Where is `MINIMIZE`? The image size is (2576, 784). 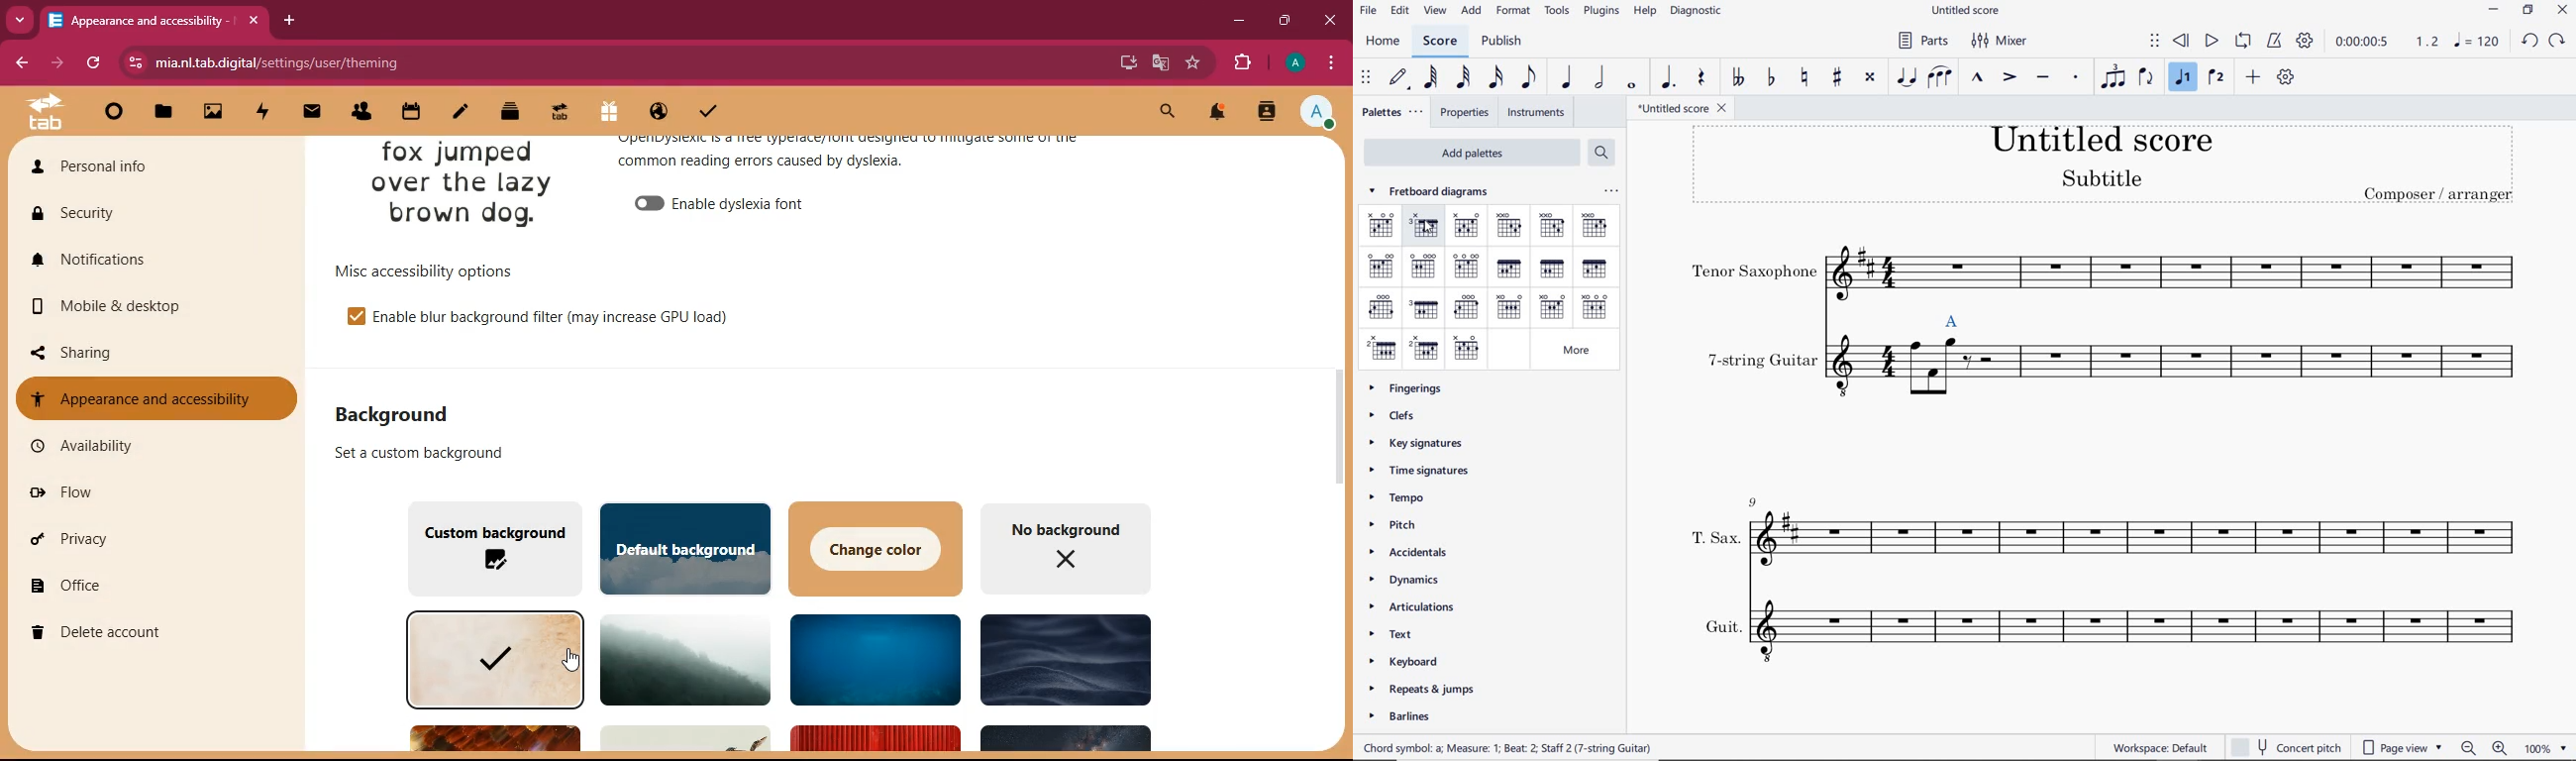
MINIMIZE is located at coordinates (2493, 10).